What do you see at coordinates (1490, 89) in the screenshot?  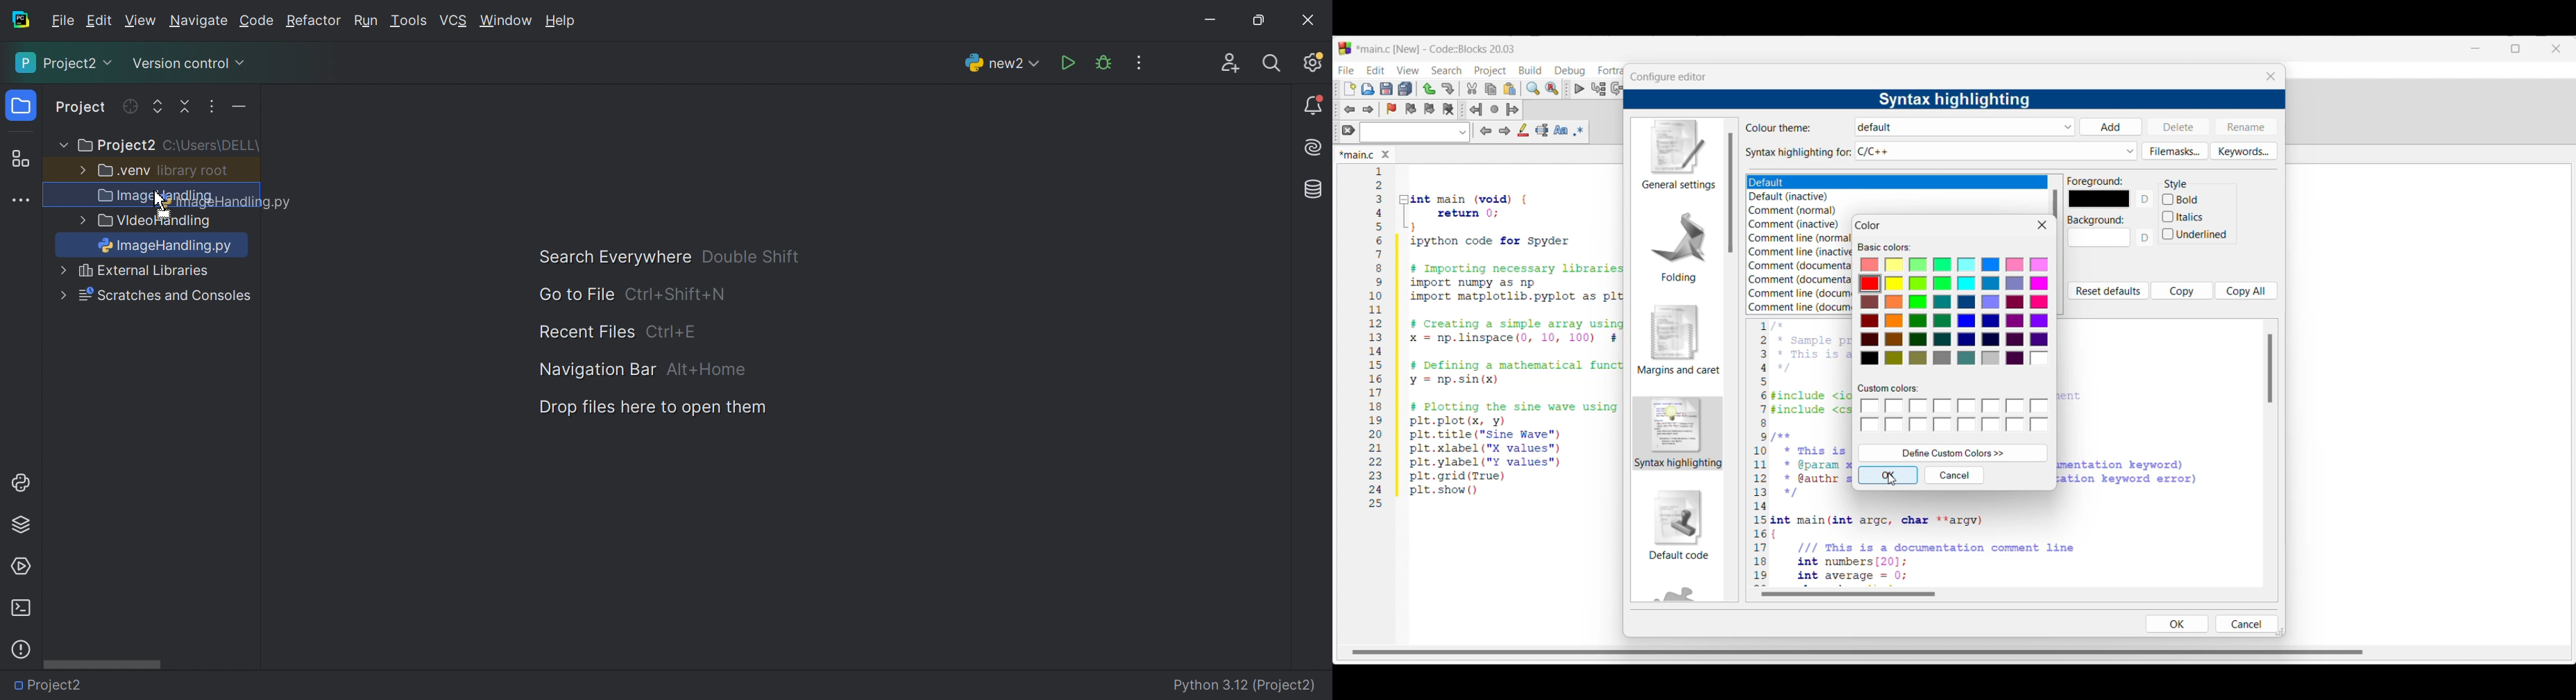 I see `Copy` at bounding box center [1490, 89].